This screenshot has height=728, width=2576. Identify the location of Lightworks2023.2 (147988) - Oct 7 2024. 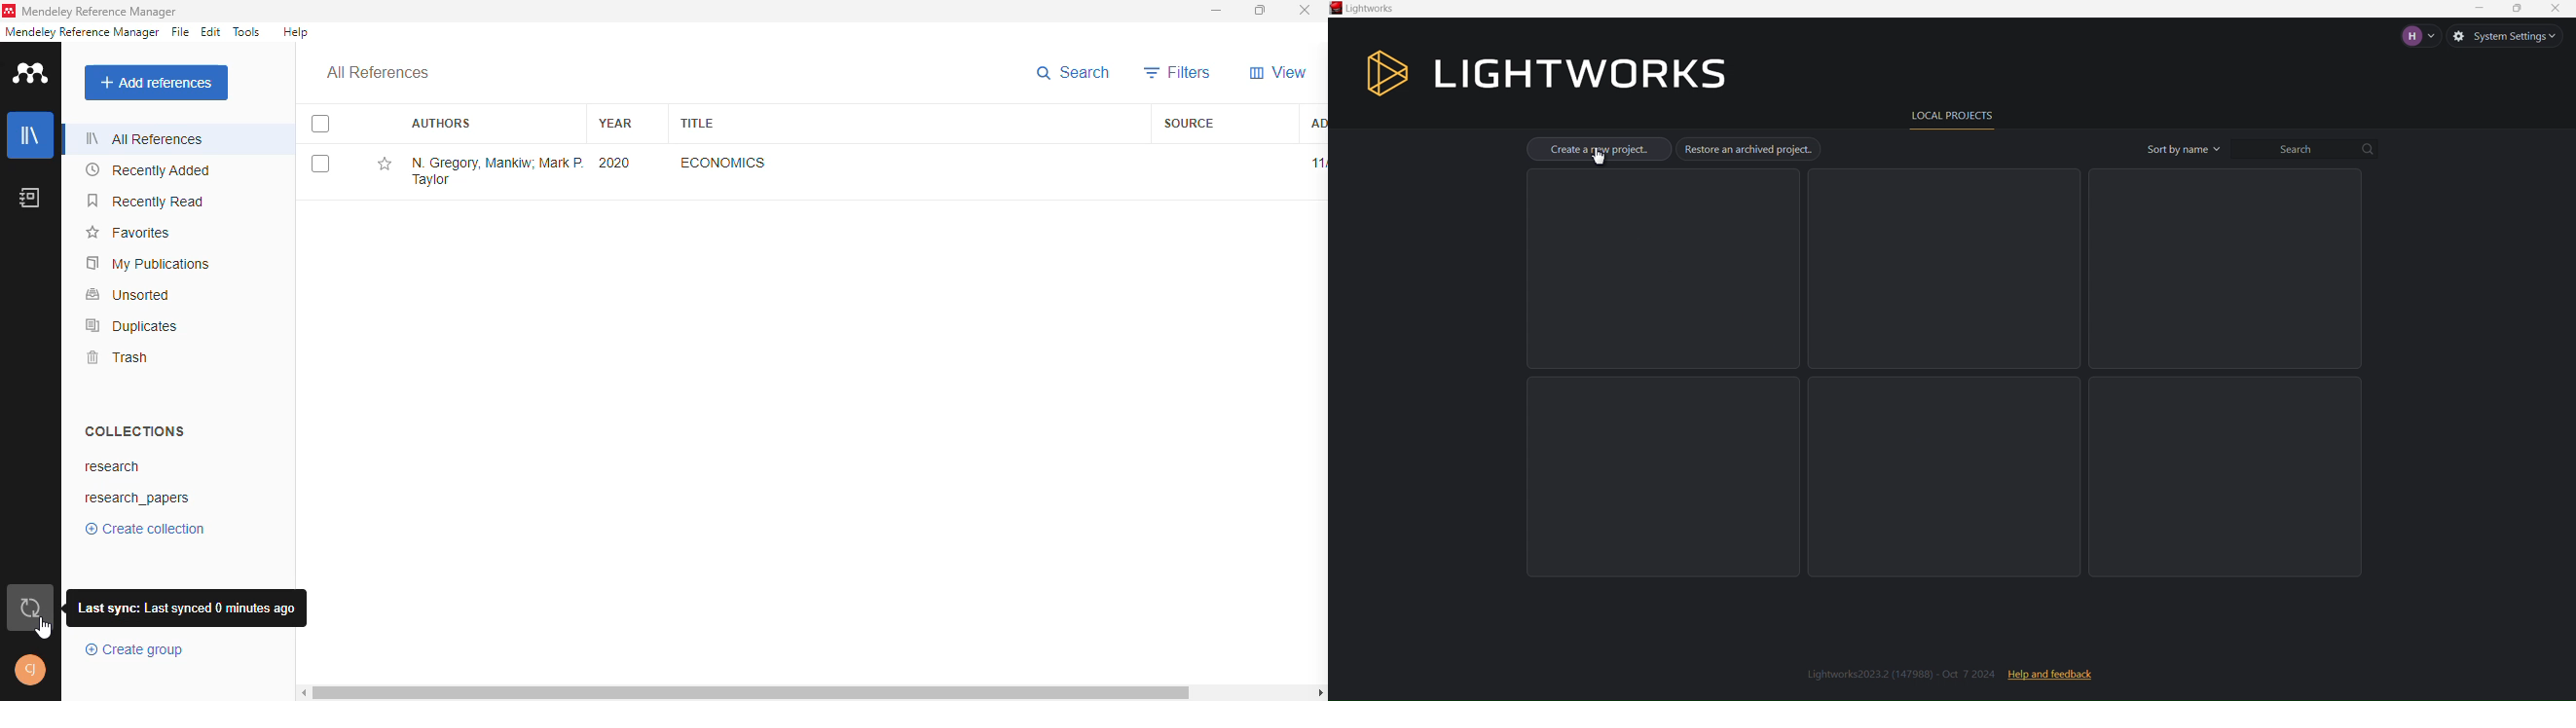
(1902, 672).